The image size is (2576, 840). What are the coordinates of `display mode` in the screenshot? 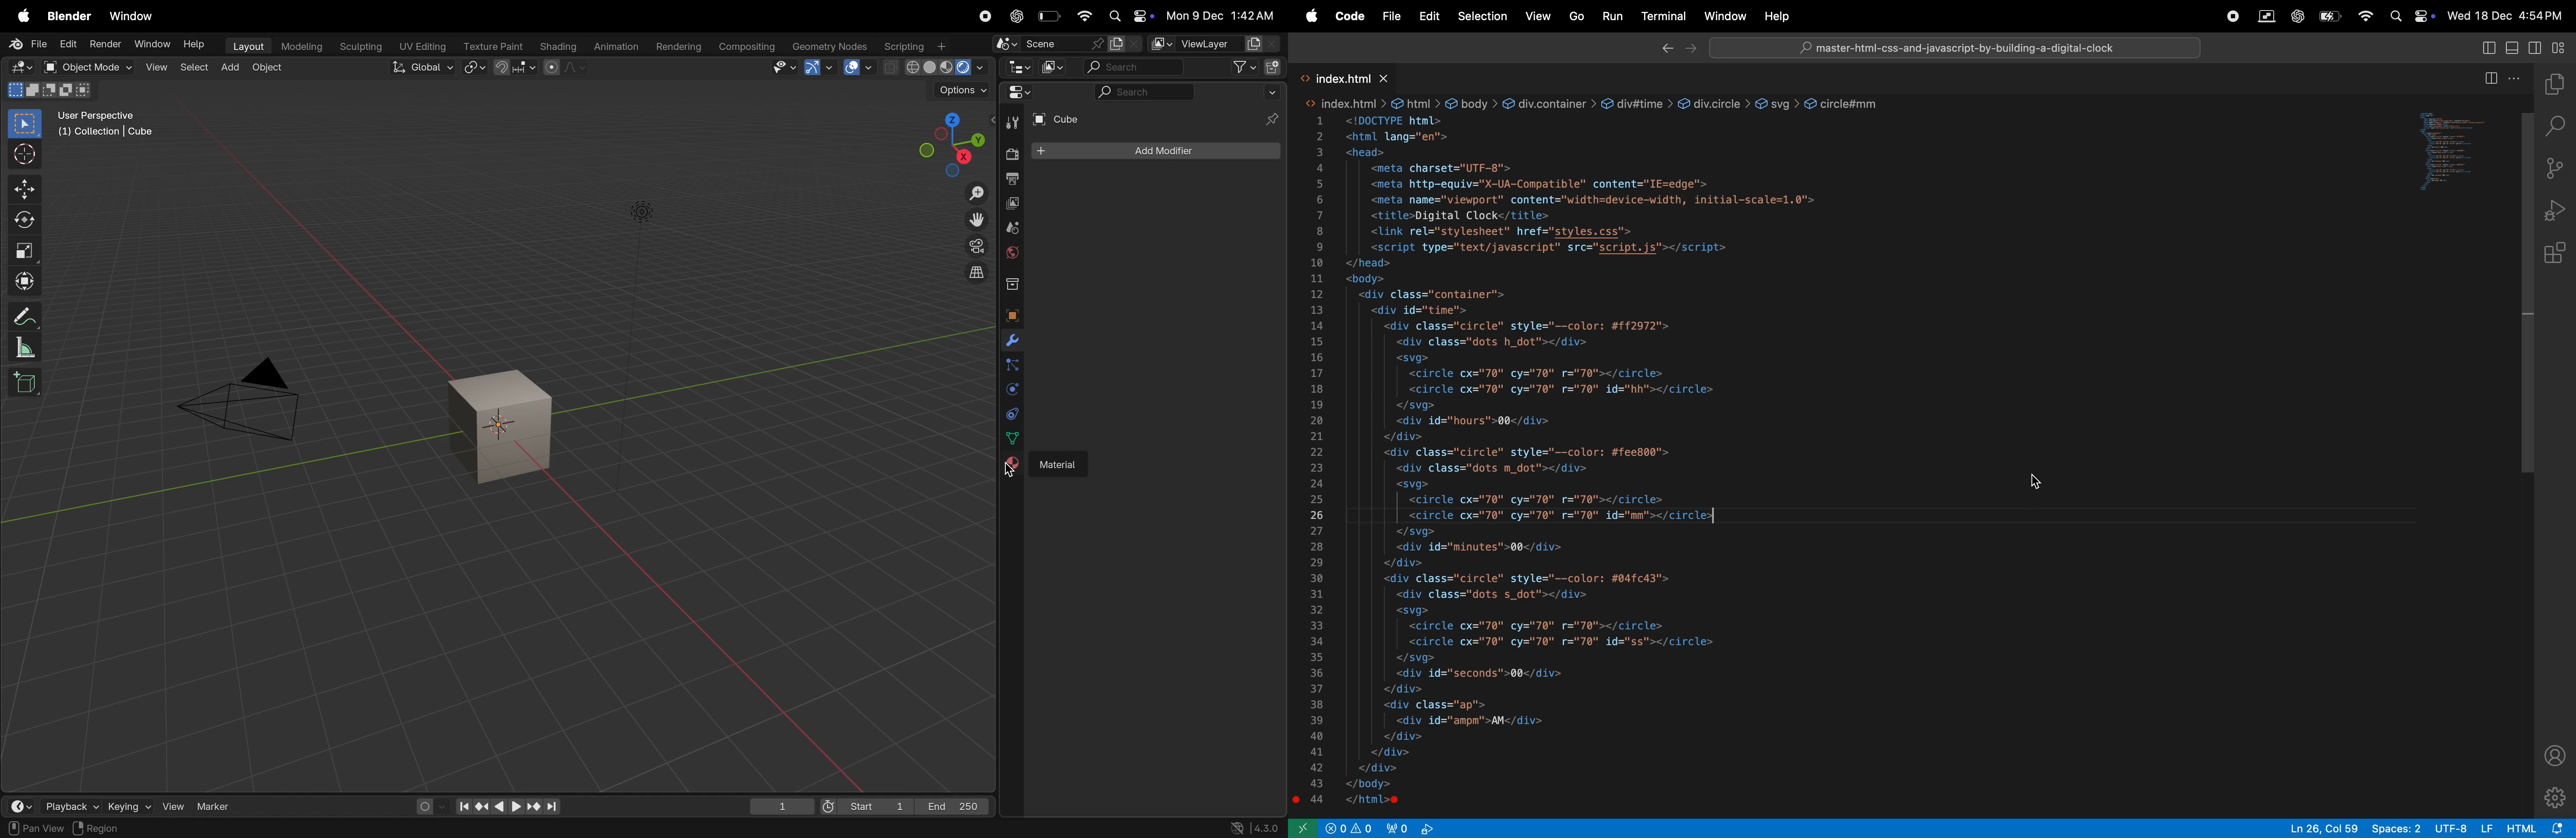 It's located at (1051, 66).